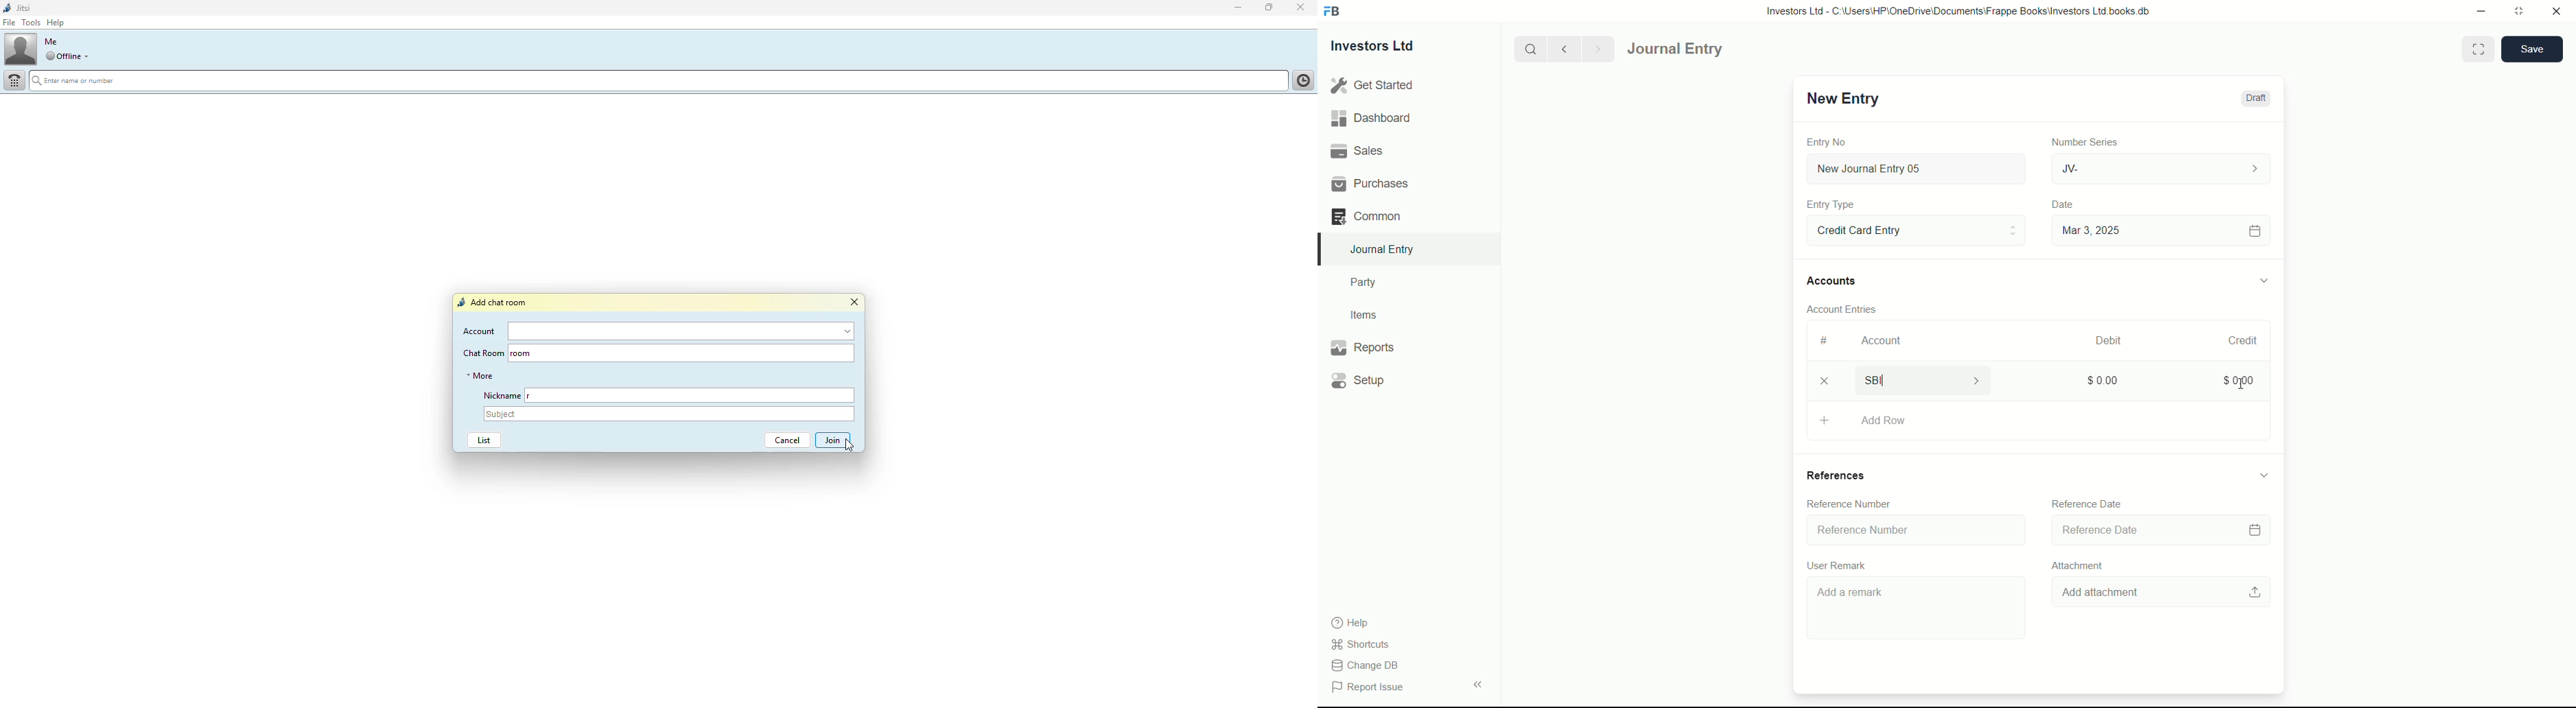  I want to click on offline, so click(62, 56).